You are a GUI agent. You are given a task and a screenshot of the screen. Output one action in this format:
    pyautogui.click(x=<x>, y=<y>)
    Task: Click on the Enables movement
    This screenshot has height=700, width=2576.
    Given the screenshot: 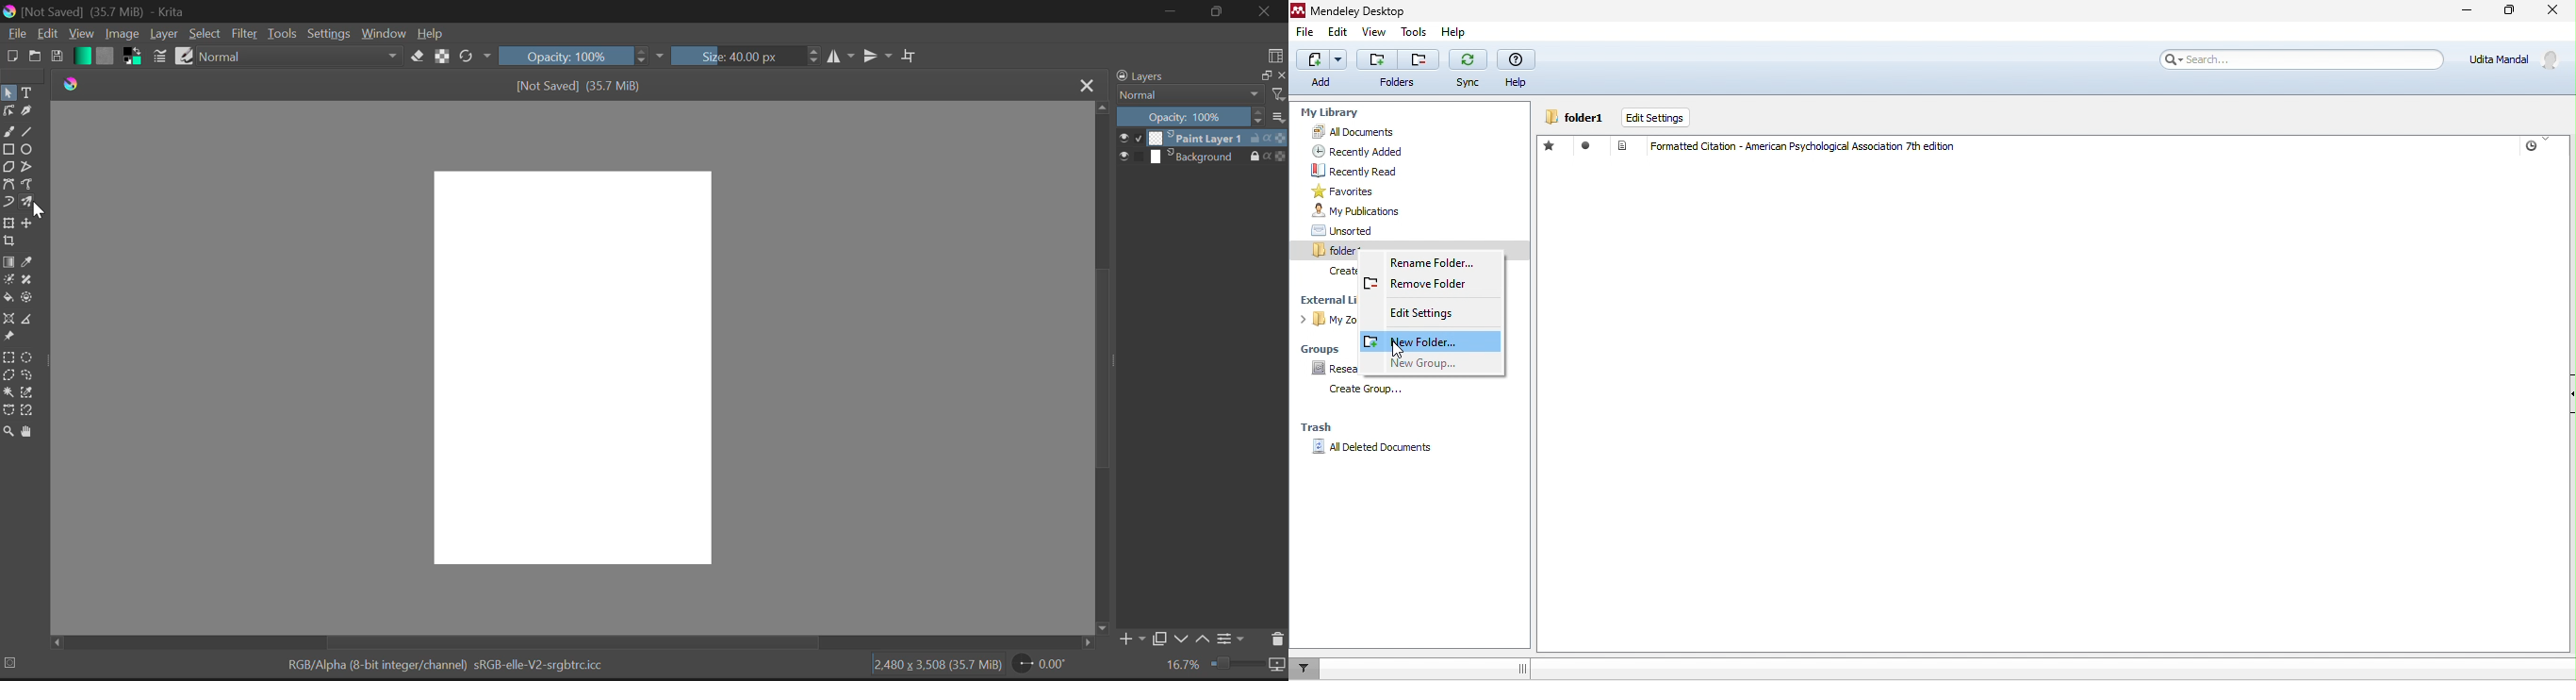 What is the action you would take?
    pyautogui.click(x=1522, y=669)
    